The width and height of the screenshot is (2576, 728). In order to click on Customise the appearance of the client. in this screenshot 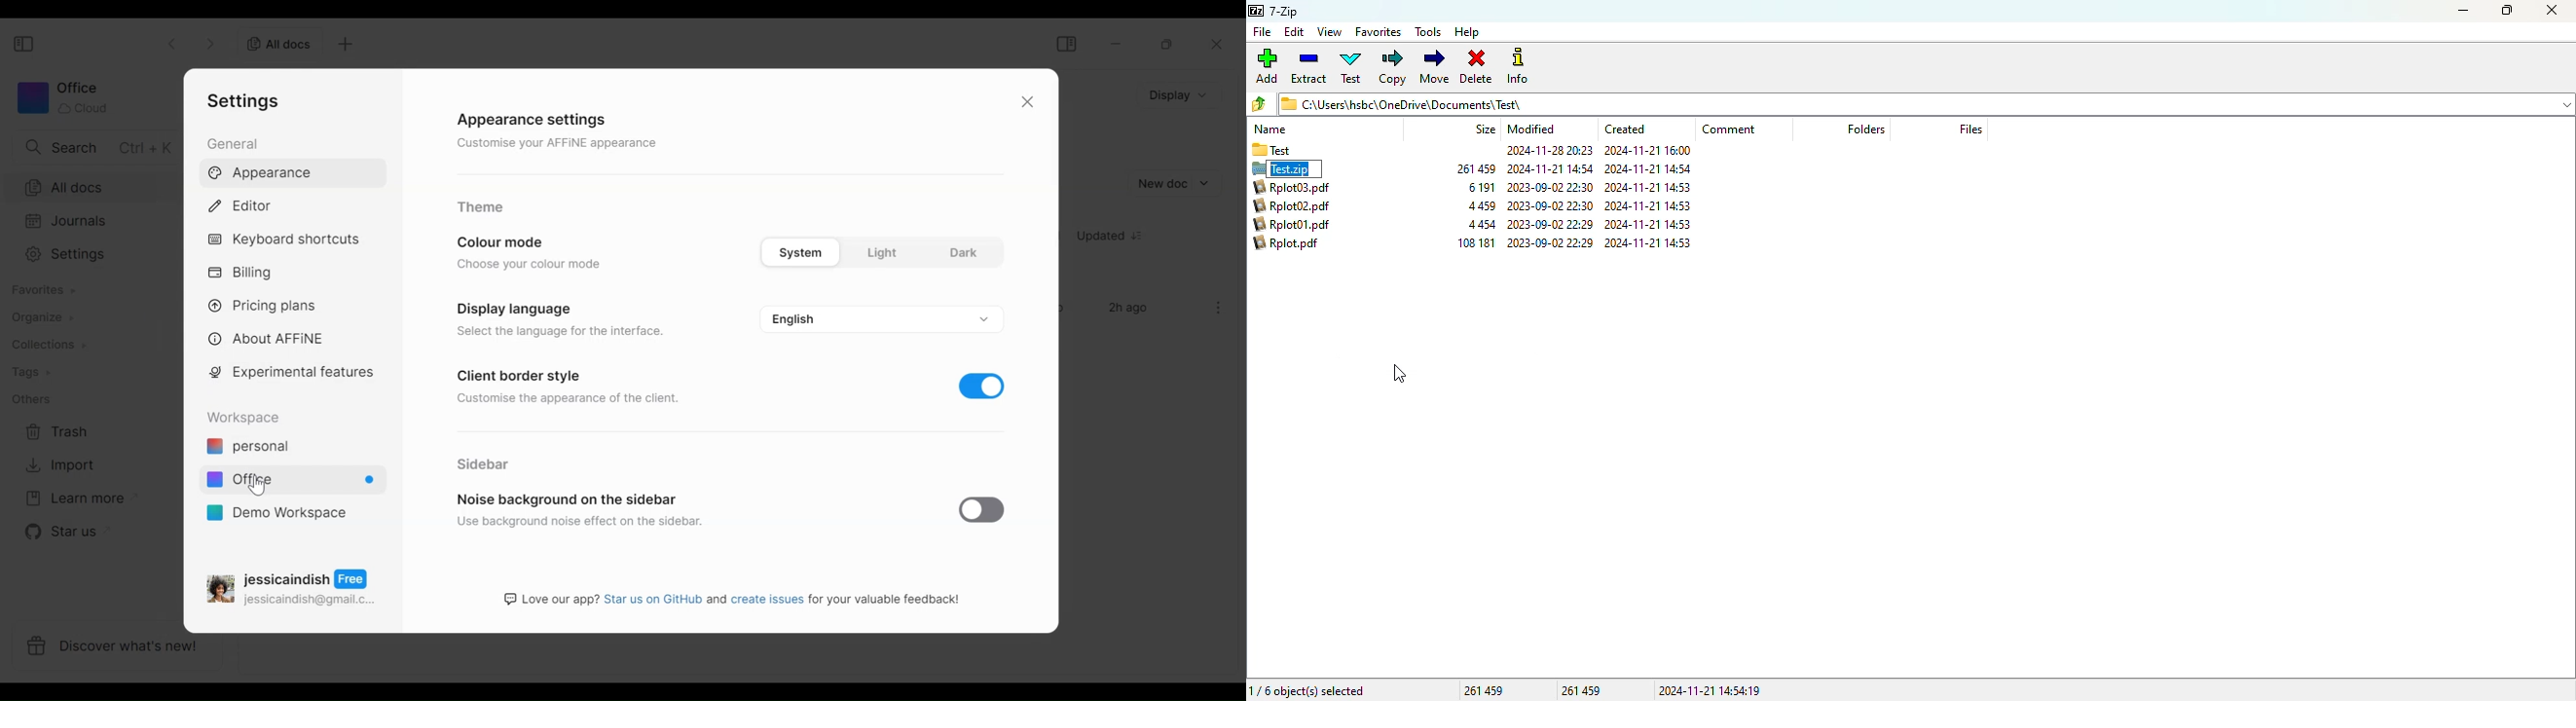, I will do `click(574, 398)`.